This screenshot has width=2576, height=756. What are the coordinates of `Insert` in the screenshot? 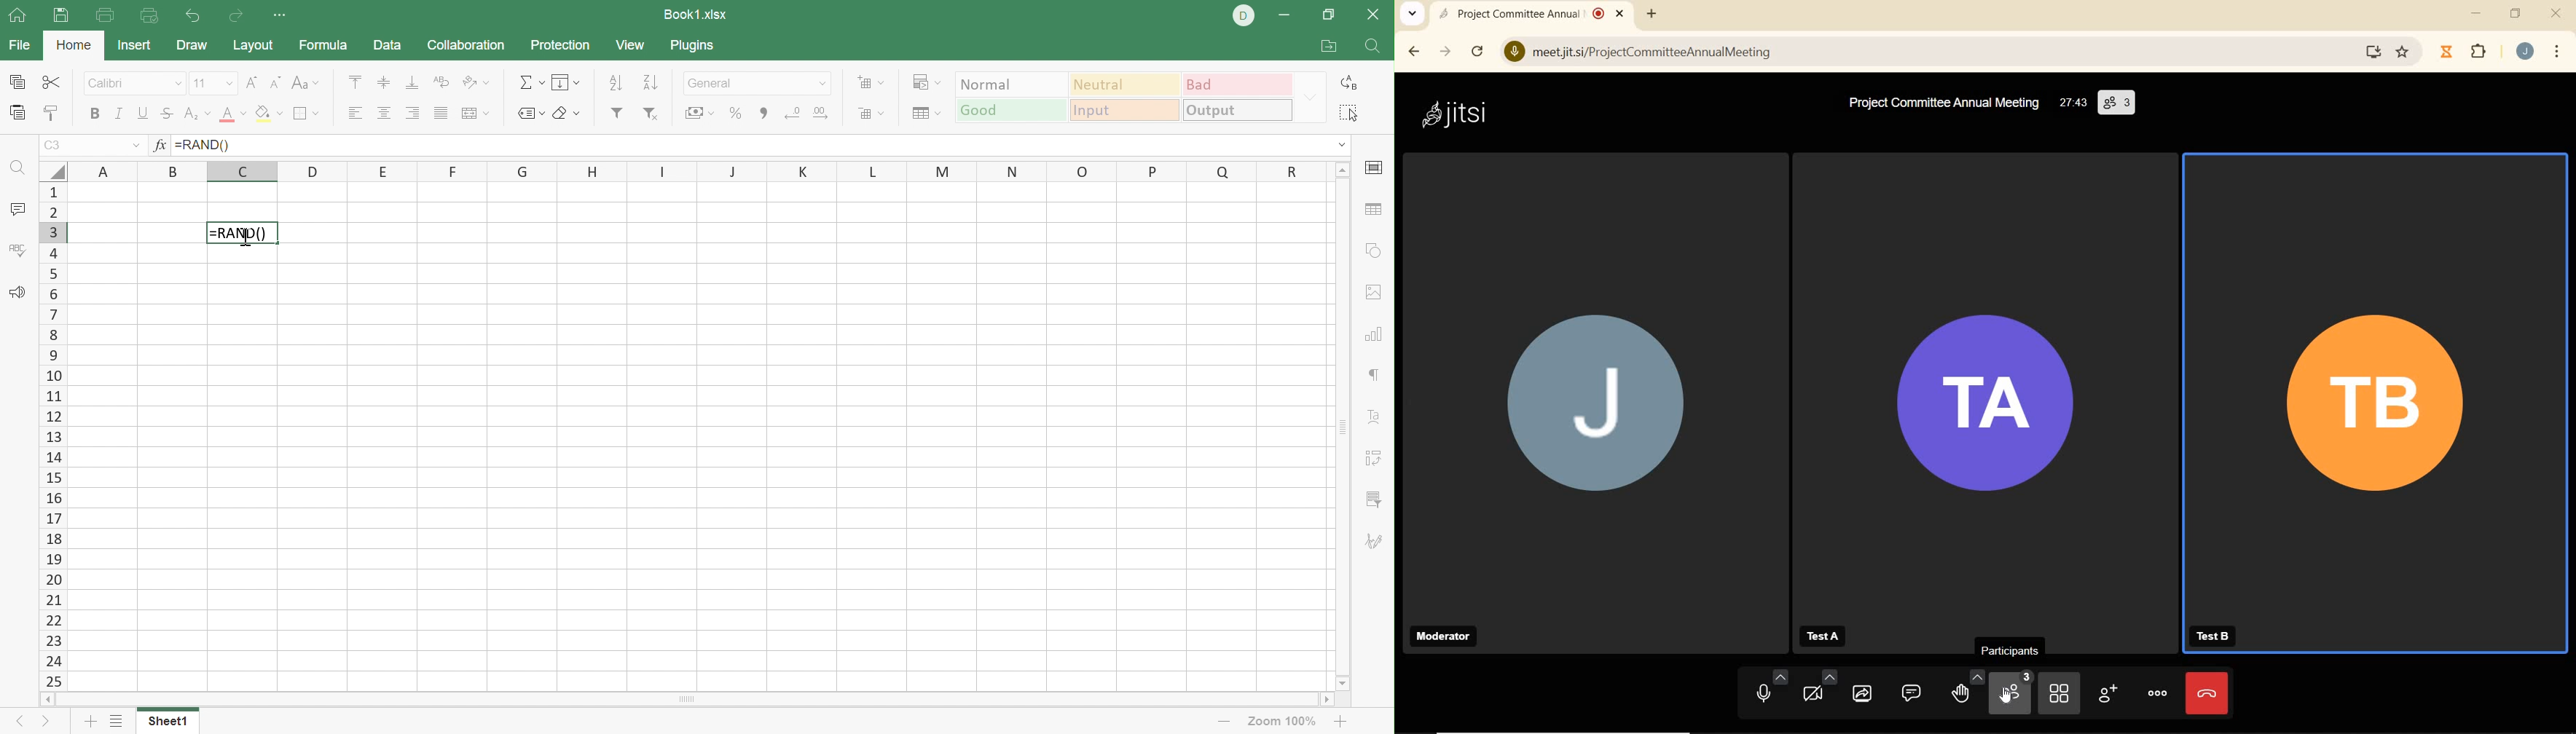 It's located at (136, 44).